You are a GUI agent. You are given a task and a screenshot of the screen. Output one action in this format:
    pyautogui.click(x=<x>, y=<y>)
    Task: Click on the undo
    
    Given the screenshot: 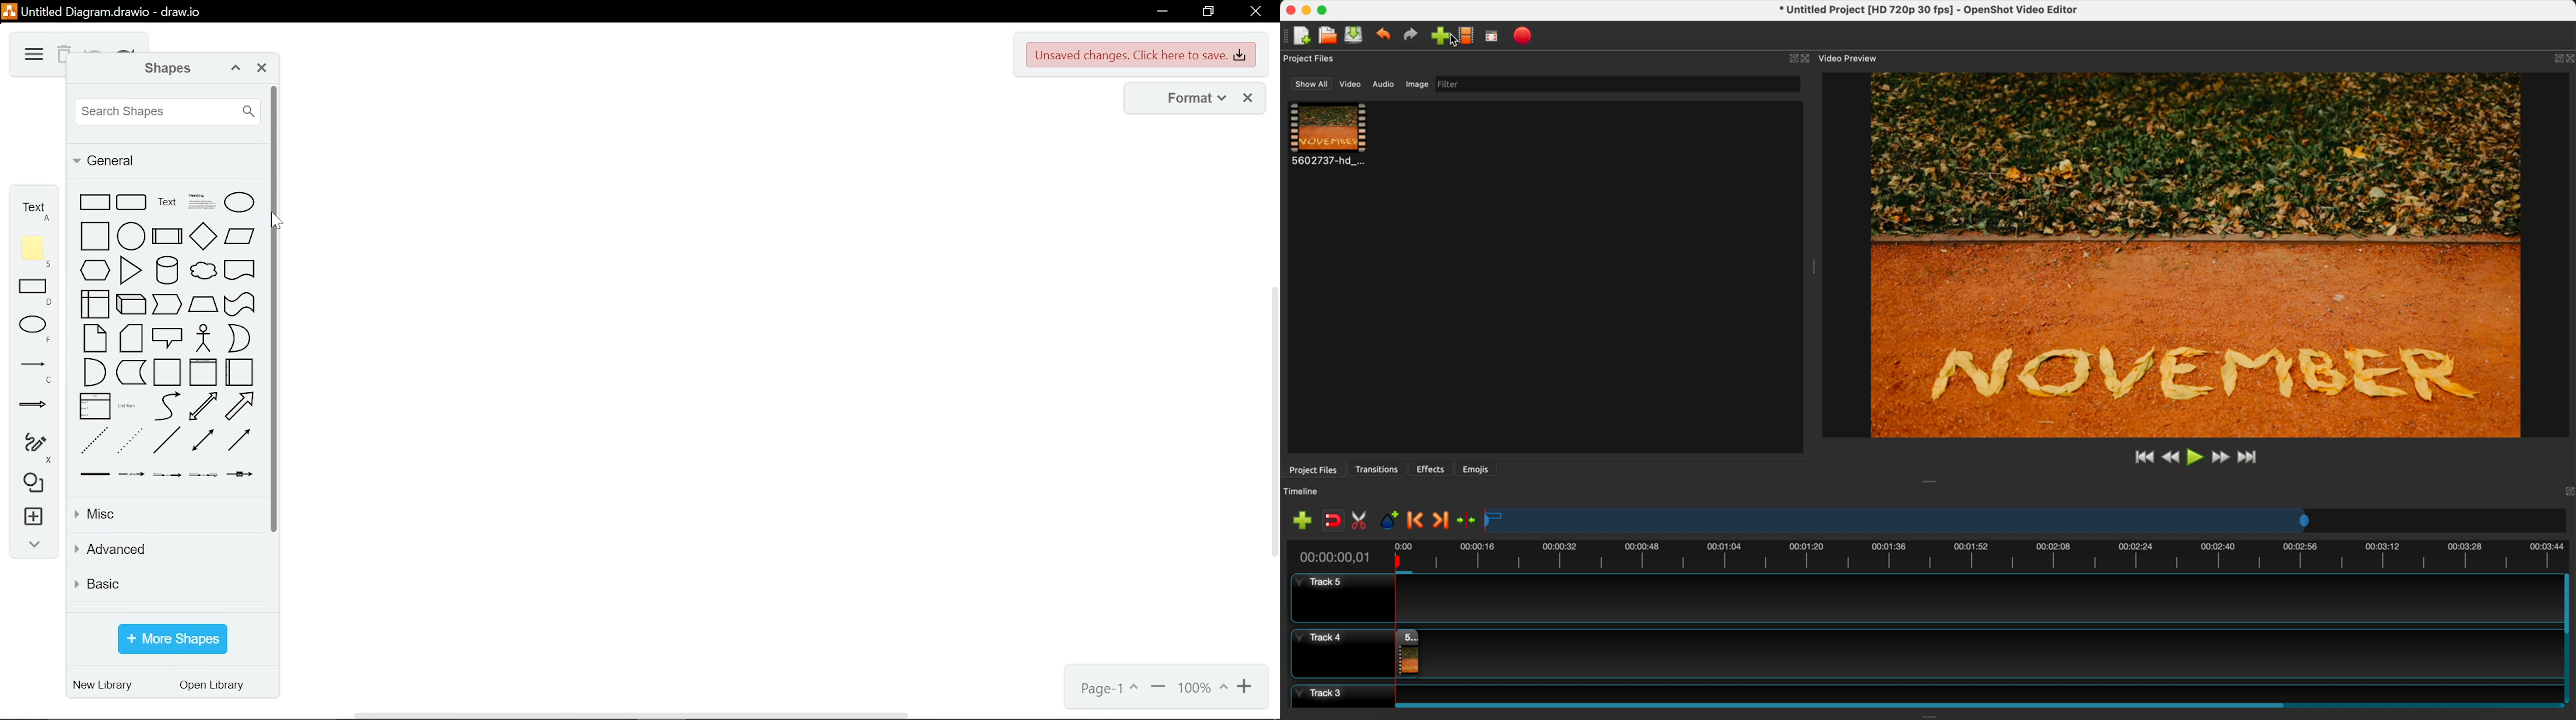 What is the action you would take?
    pyautogui.click(x=94, y=49)
    